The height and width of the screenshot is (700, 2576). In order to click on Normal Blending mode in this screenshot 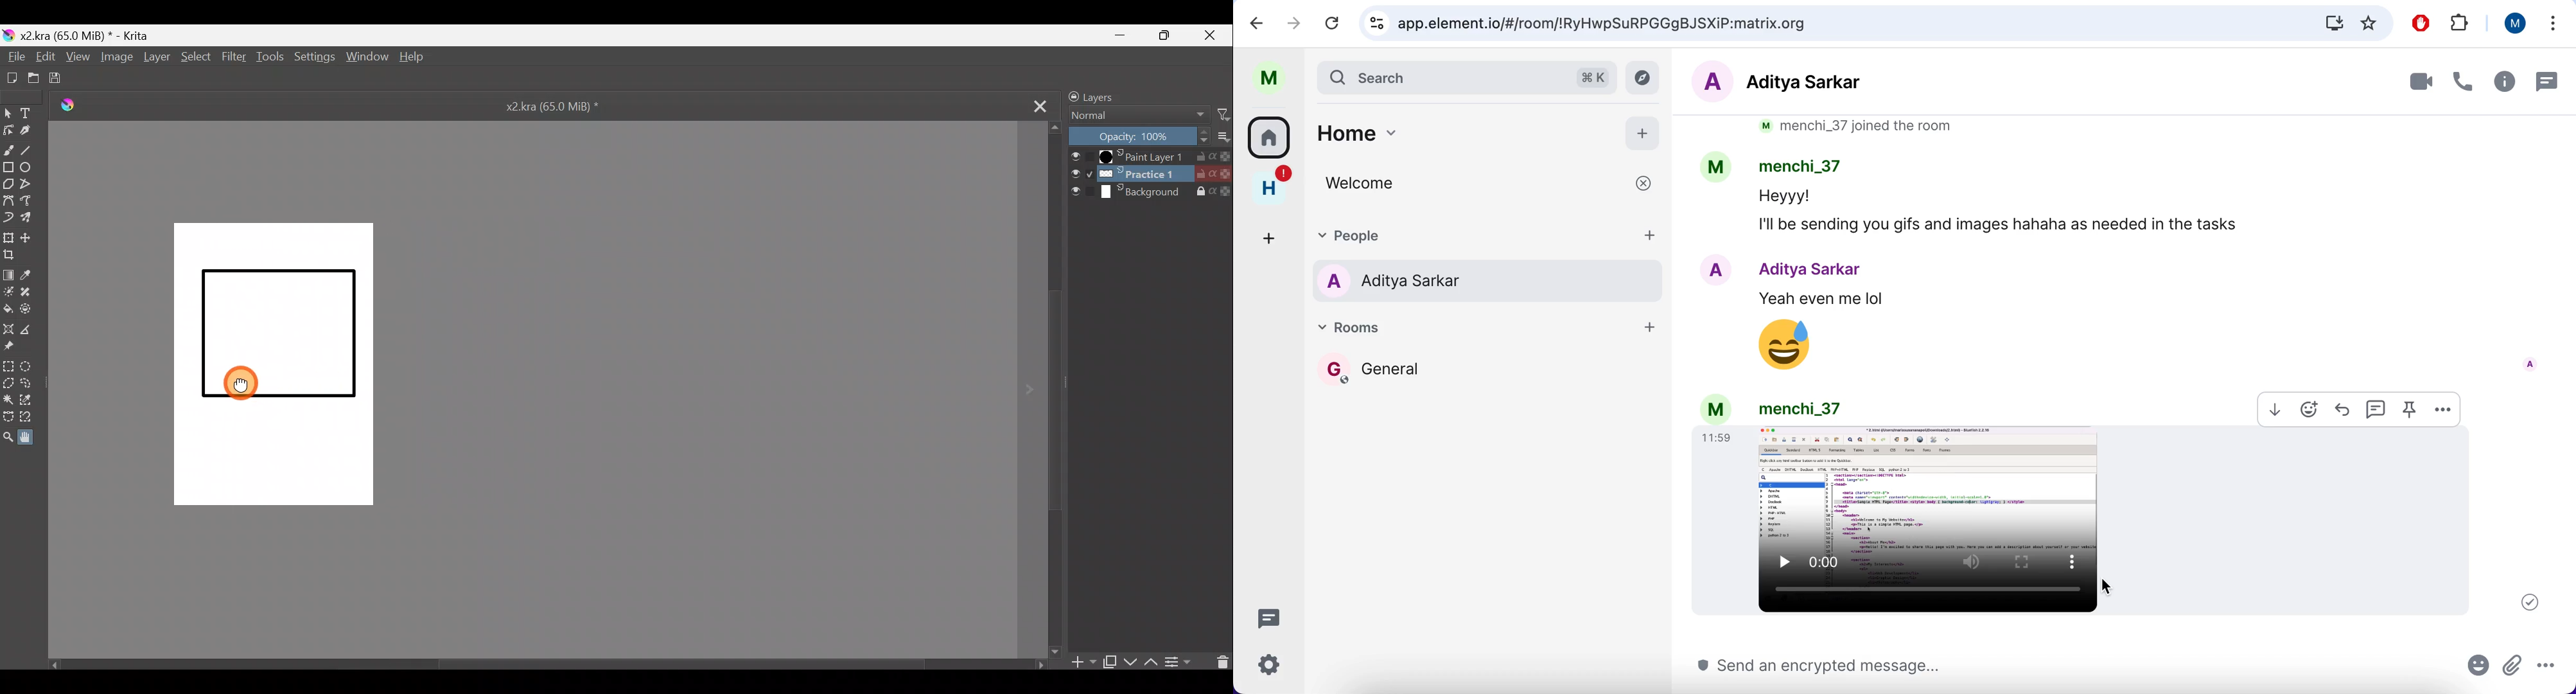, I will do `click(1132, 116)`.